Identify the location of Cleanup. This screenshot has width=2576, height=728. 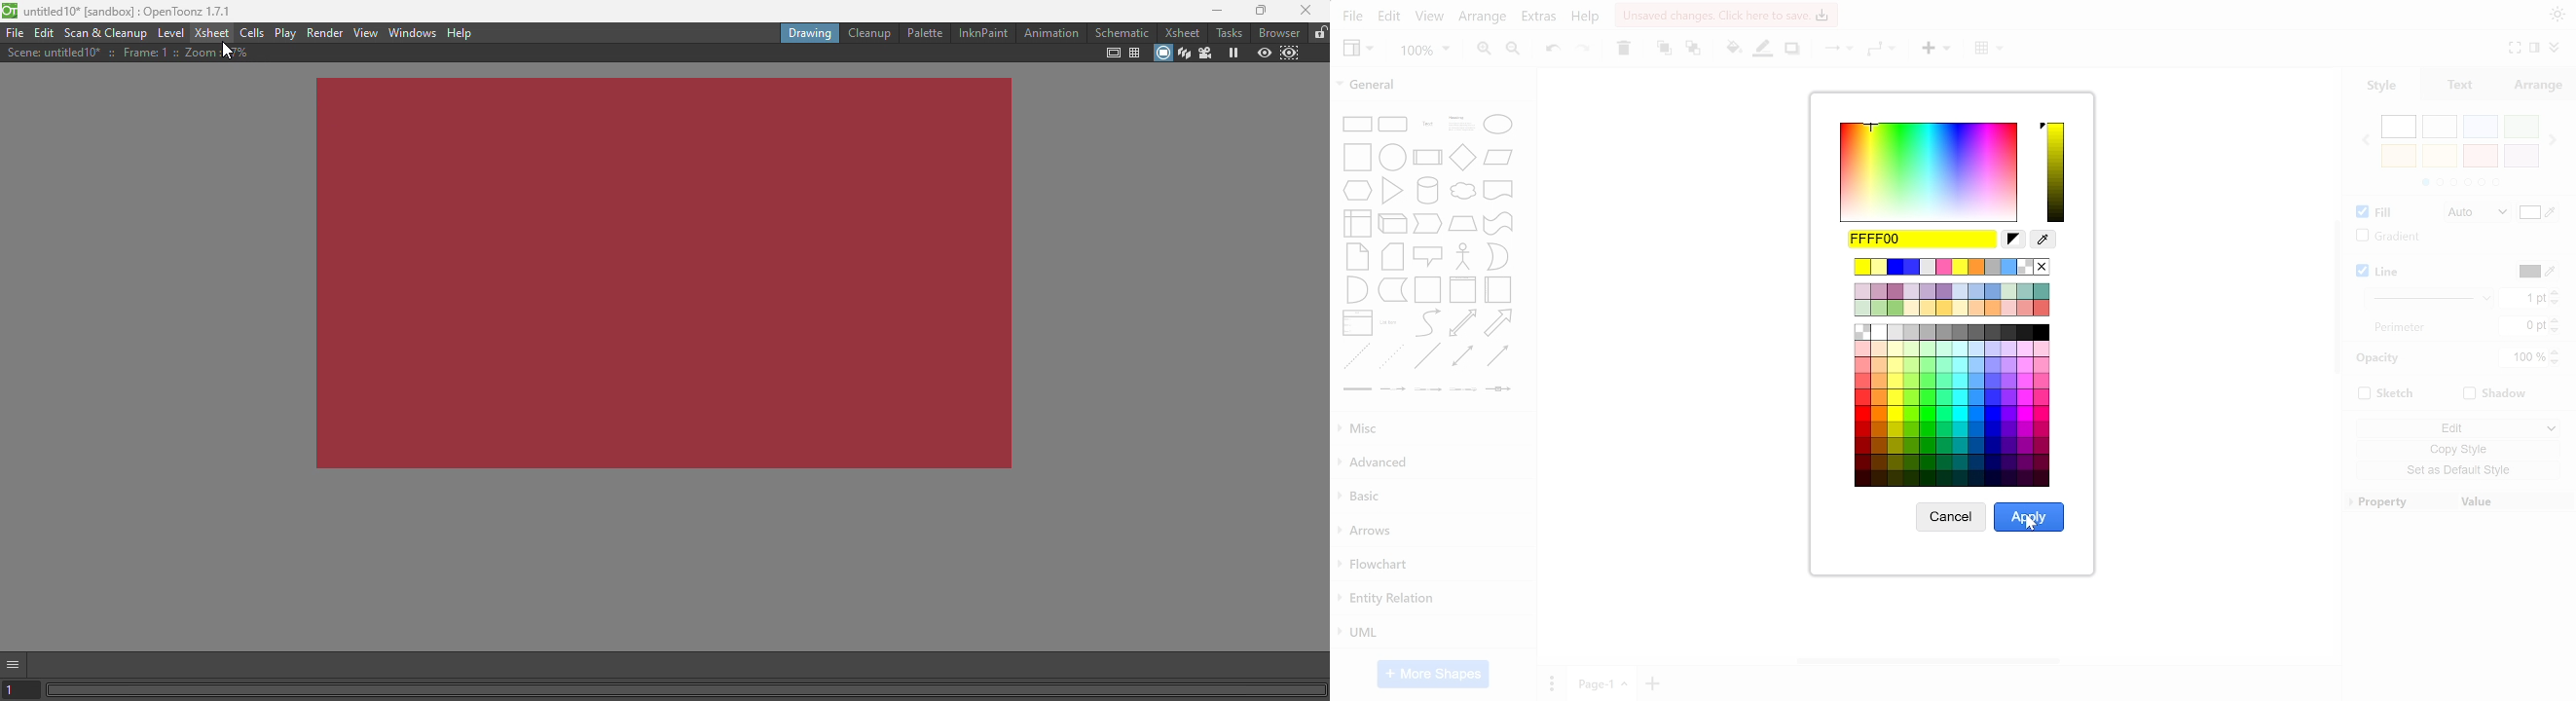
(867, 33).